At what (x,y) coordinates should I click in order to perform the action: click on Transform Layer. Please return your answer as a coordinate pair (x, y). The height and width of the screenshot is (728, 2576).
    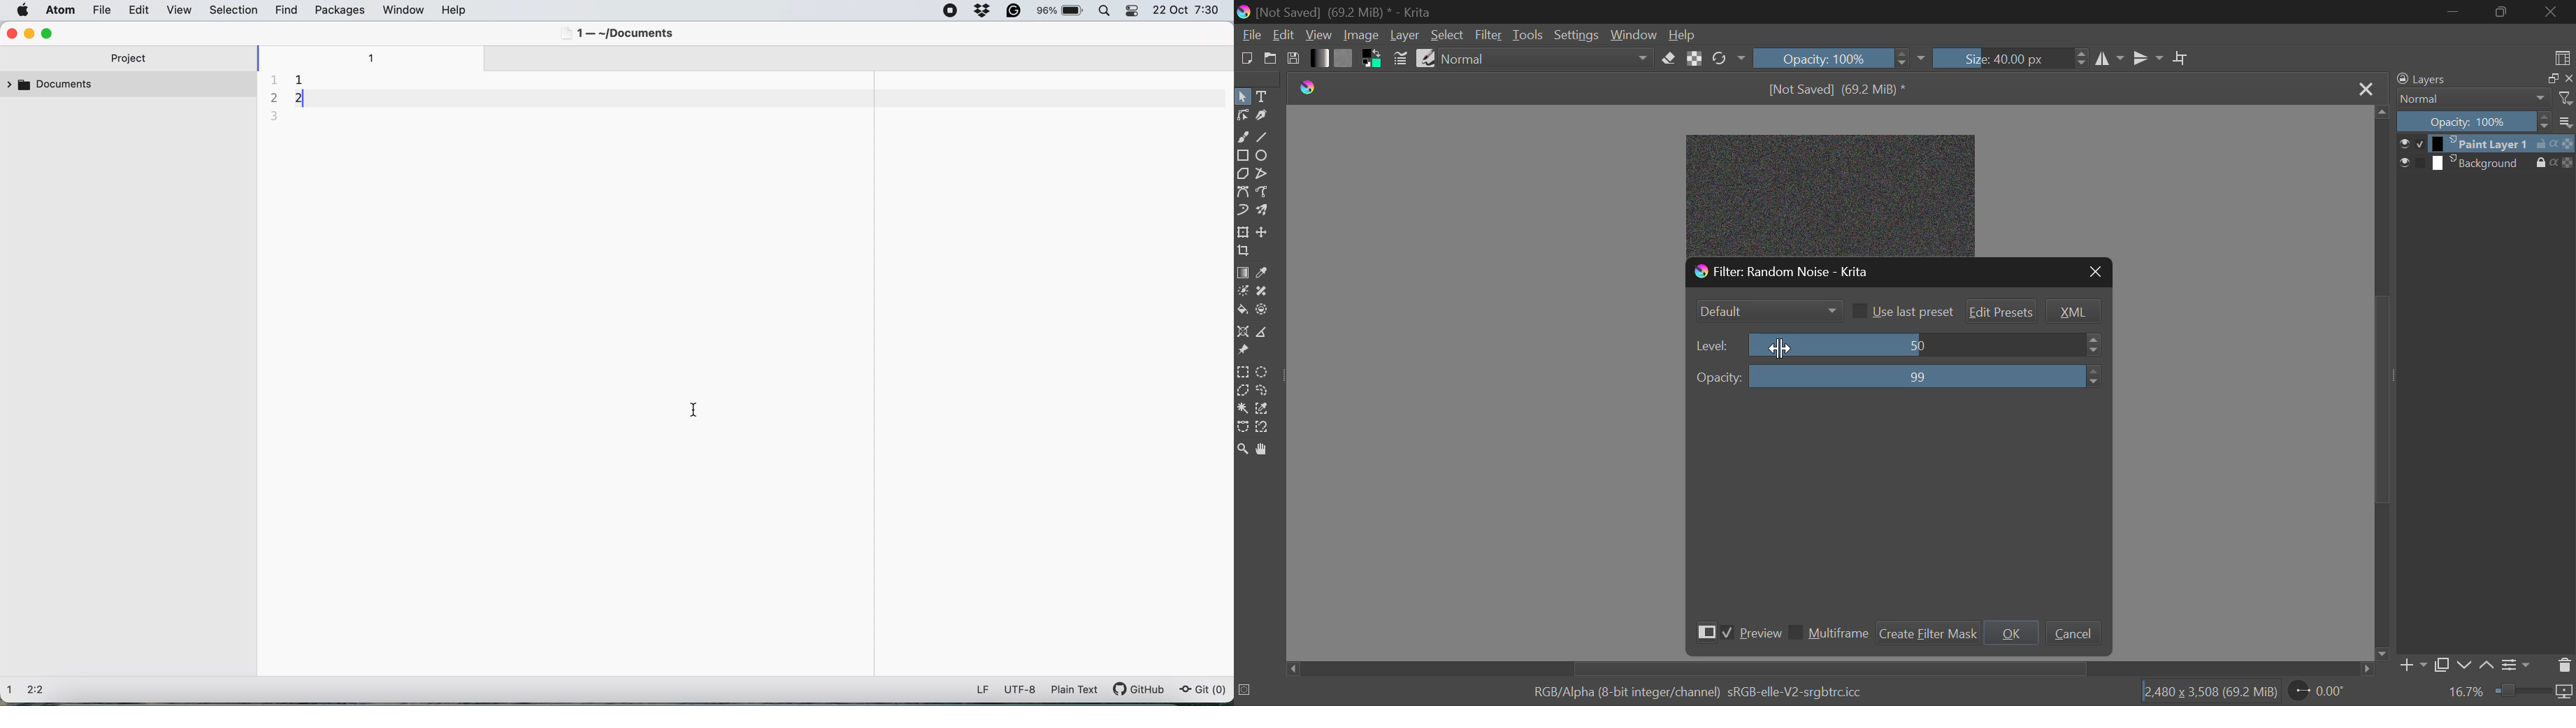
    Looking at the image, I should click on (1243, 231).